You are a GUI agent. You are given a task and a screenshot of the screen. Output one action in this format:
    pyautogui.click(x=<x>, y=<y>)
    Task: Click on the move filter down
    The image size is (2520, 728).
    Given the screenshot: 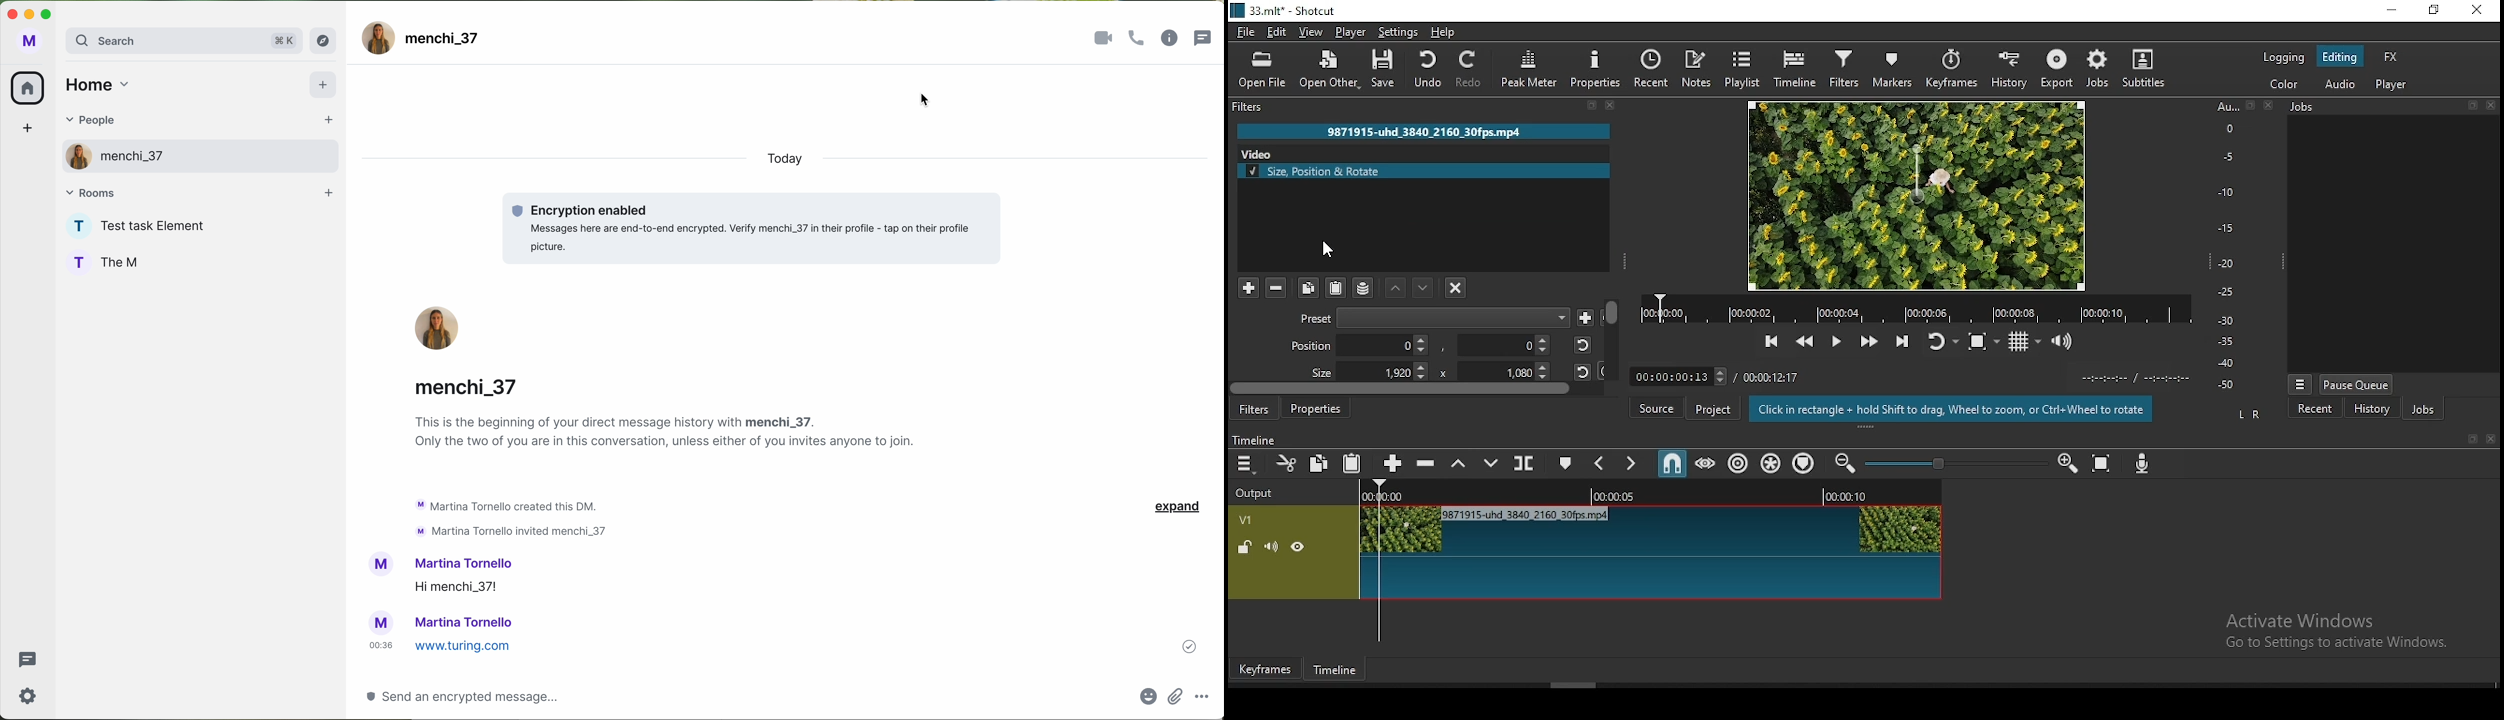 What is the action you would take?
    pyautogui.click(x=1424, y=288)
    